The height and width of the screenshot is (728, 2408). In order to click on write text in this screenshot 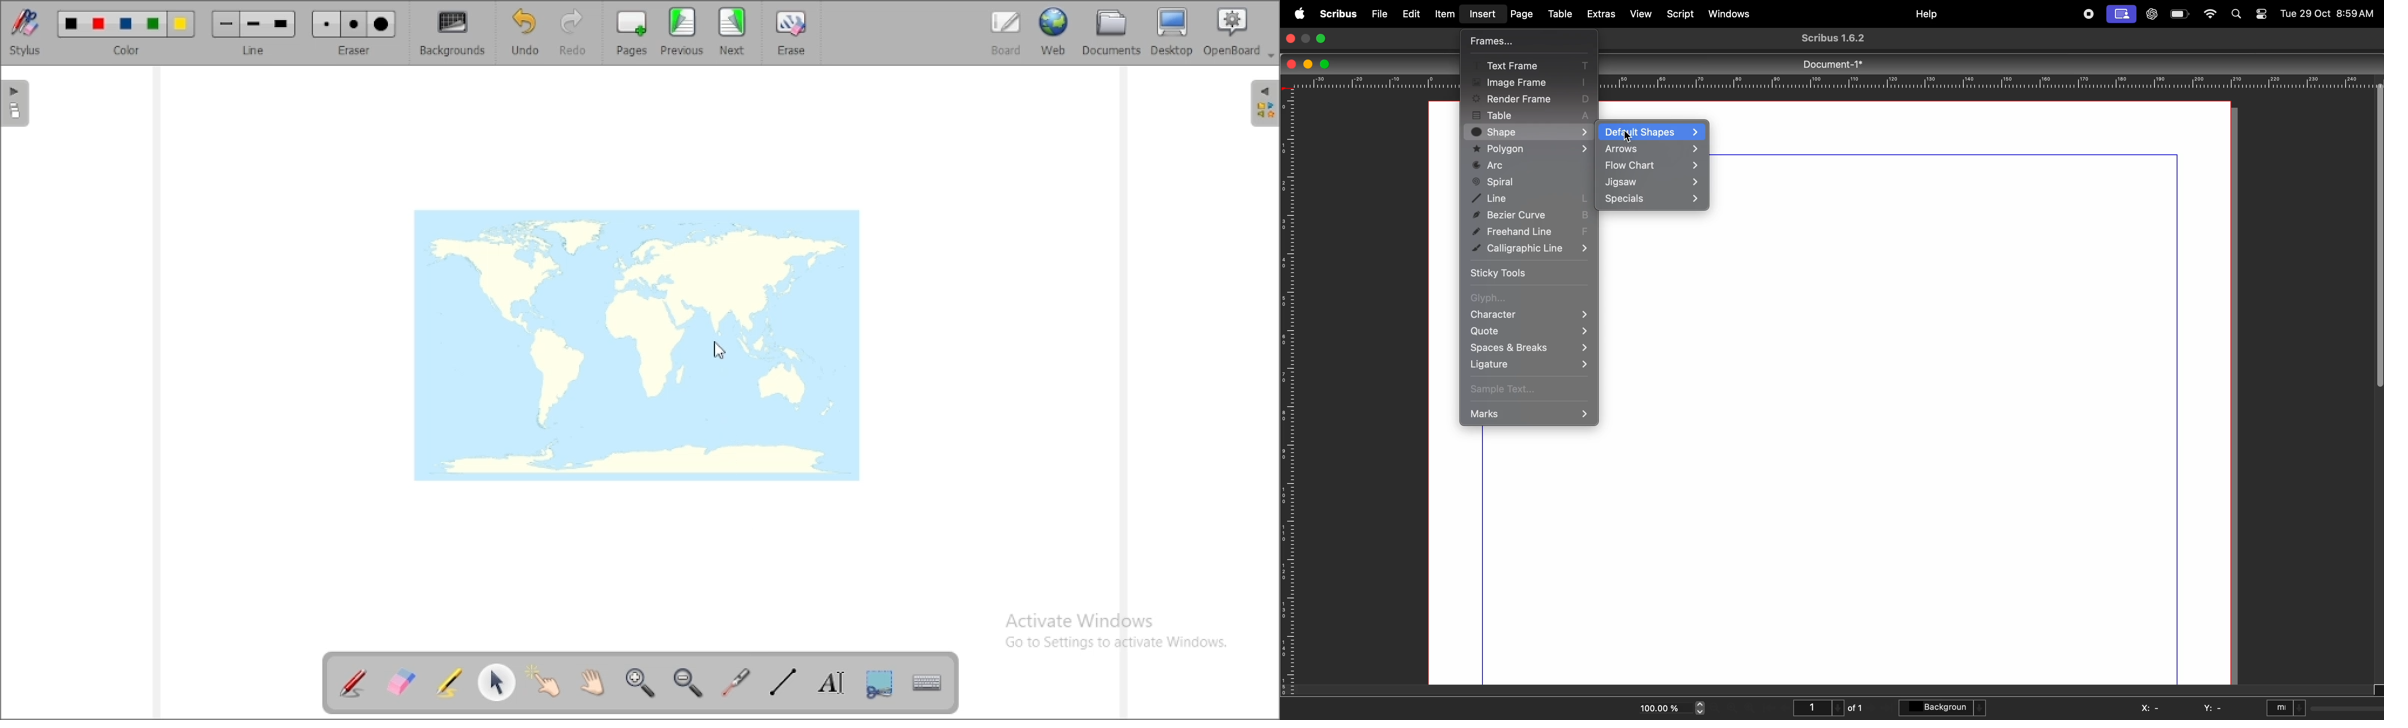, I will do `click(832, 683)`.